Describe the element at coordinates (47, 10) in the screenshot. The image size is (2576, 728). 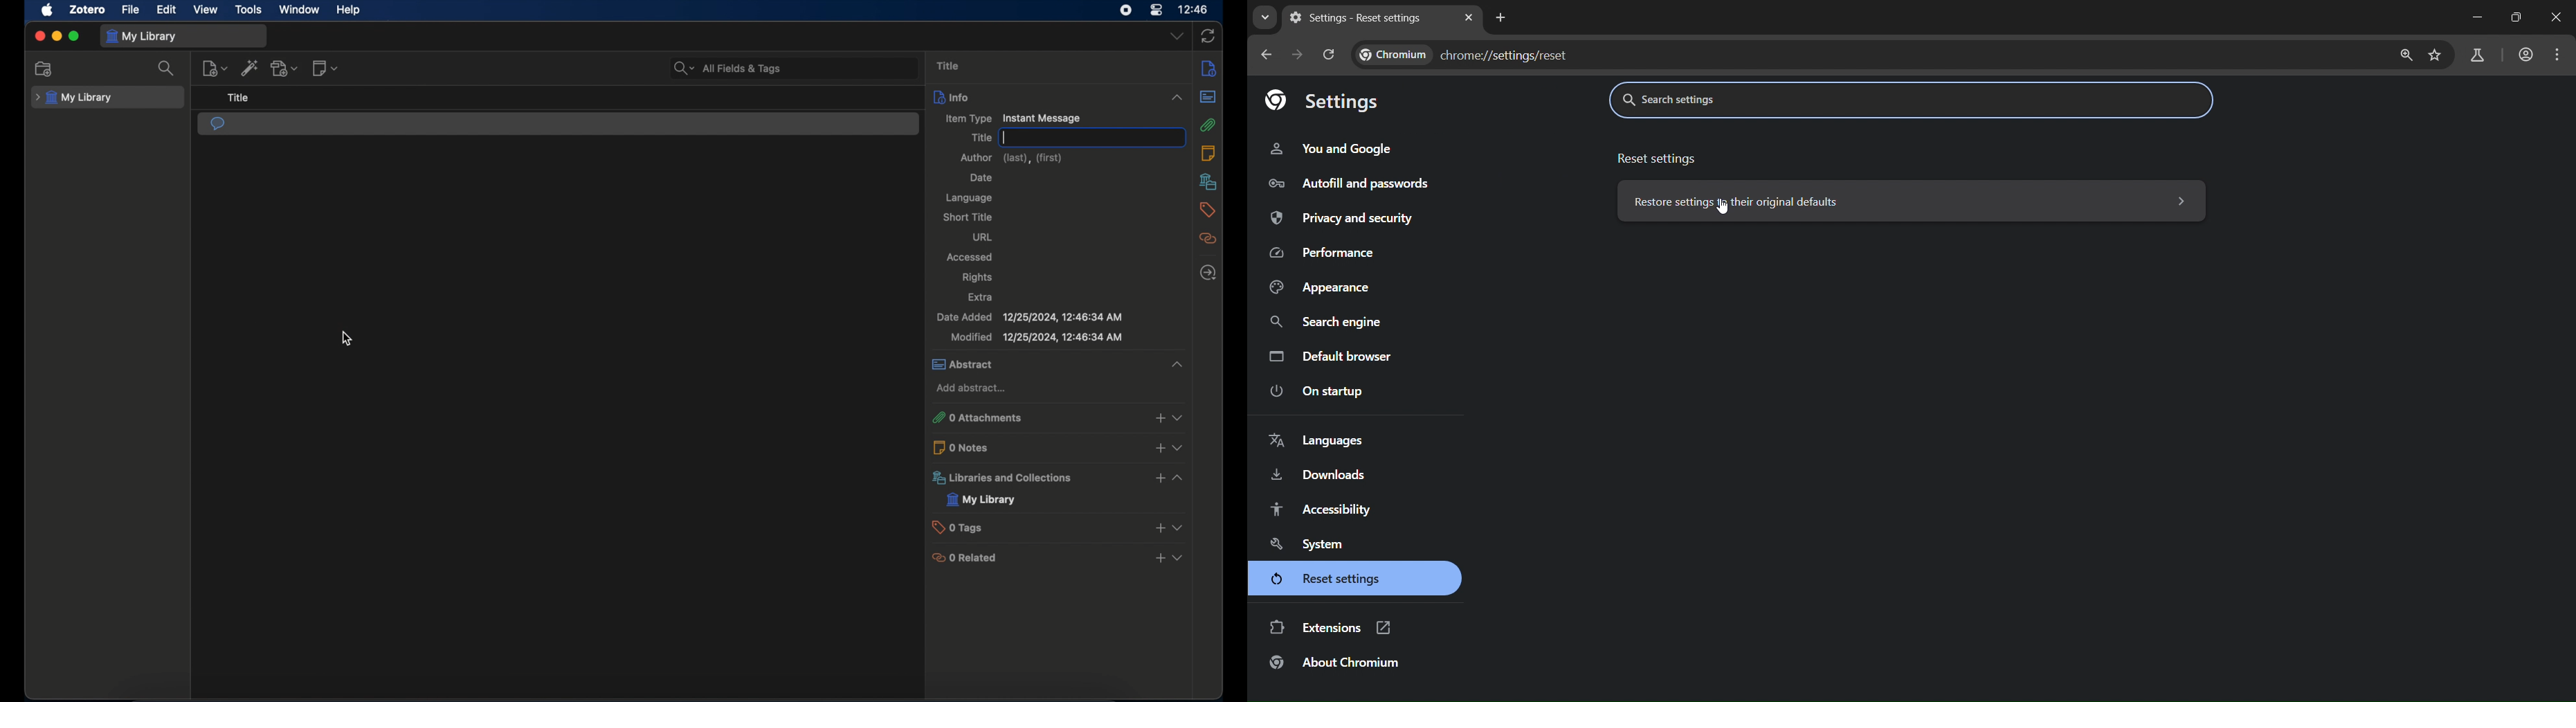
I see `apple` at that location.